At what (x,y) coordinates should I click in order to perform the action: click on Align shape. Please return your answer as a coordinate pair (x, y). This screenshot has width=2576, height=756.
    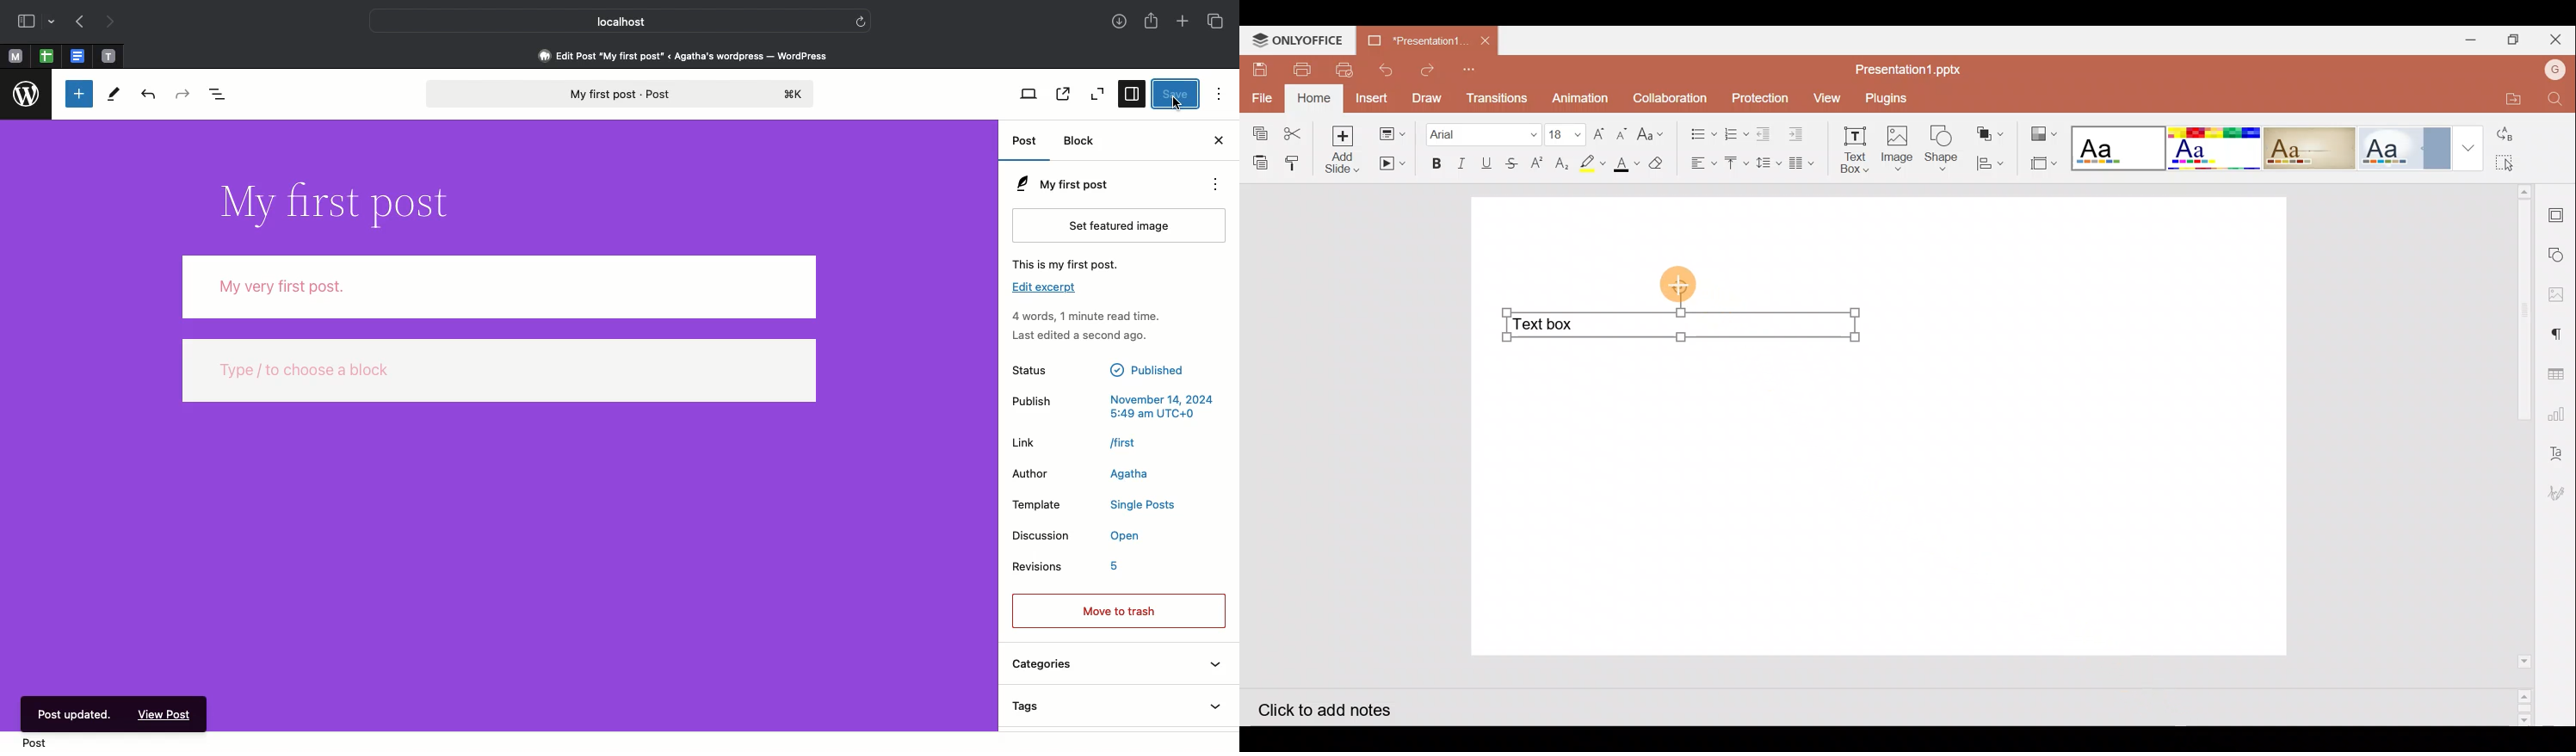
    Looking at the image, I should click on (1990, 162).